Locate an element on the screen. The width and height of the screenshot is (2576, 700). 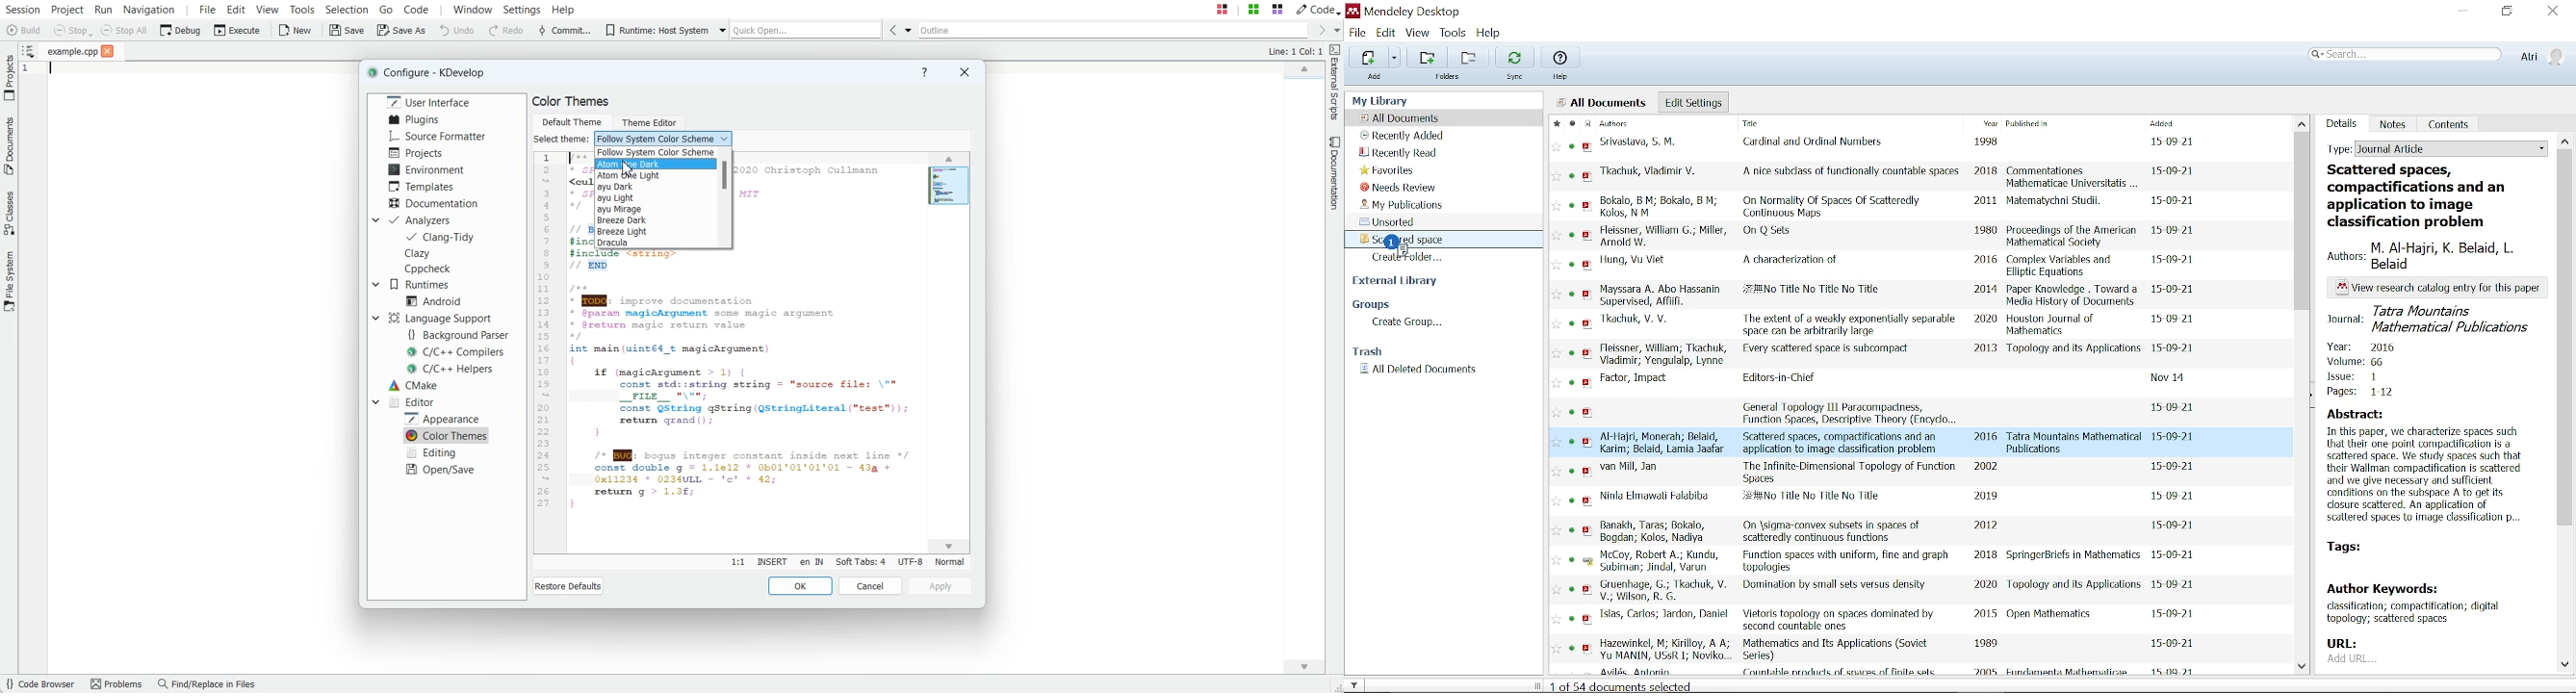
Help is located at coordinates (1492, 34).